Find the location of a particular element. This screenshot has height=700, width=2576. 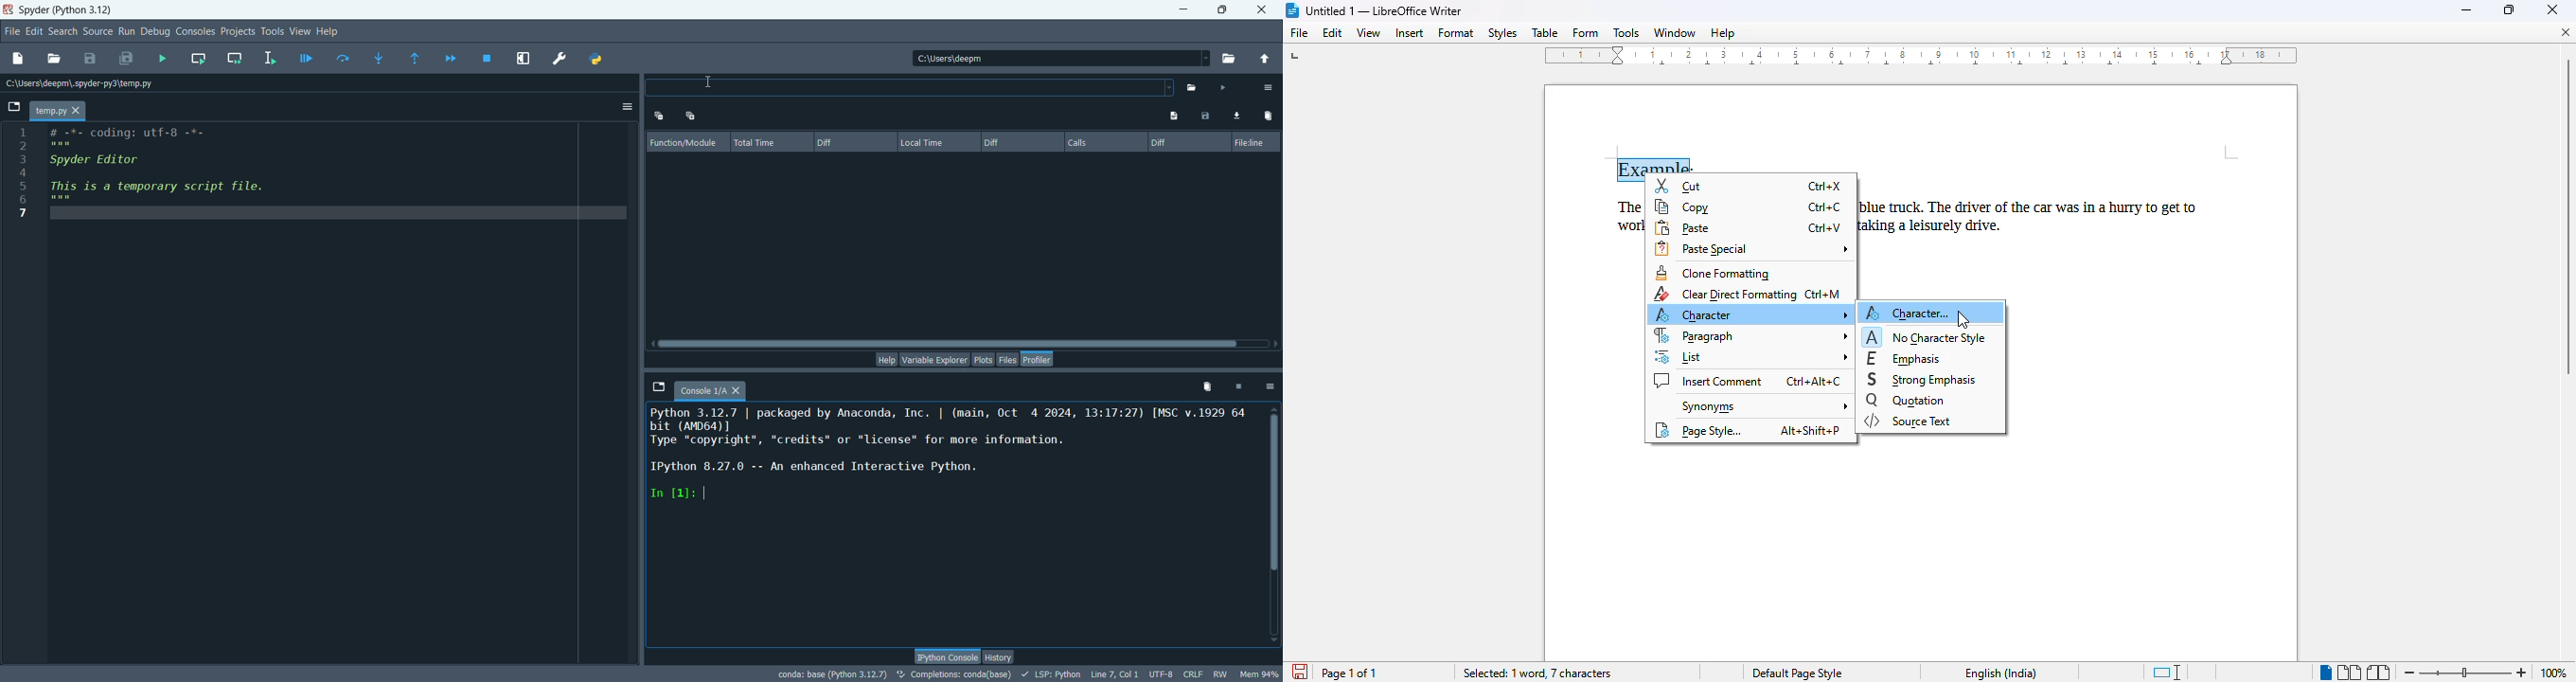

function is located at coordinates (690, 142).